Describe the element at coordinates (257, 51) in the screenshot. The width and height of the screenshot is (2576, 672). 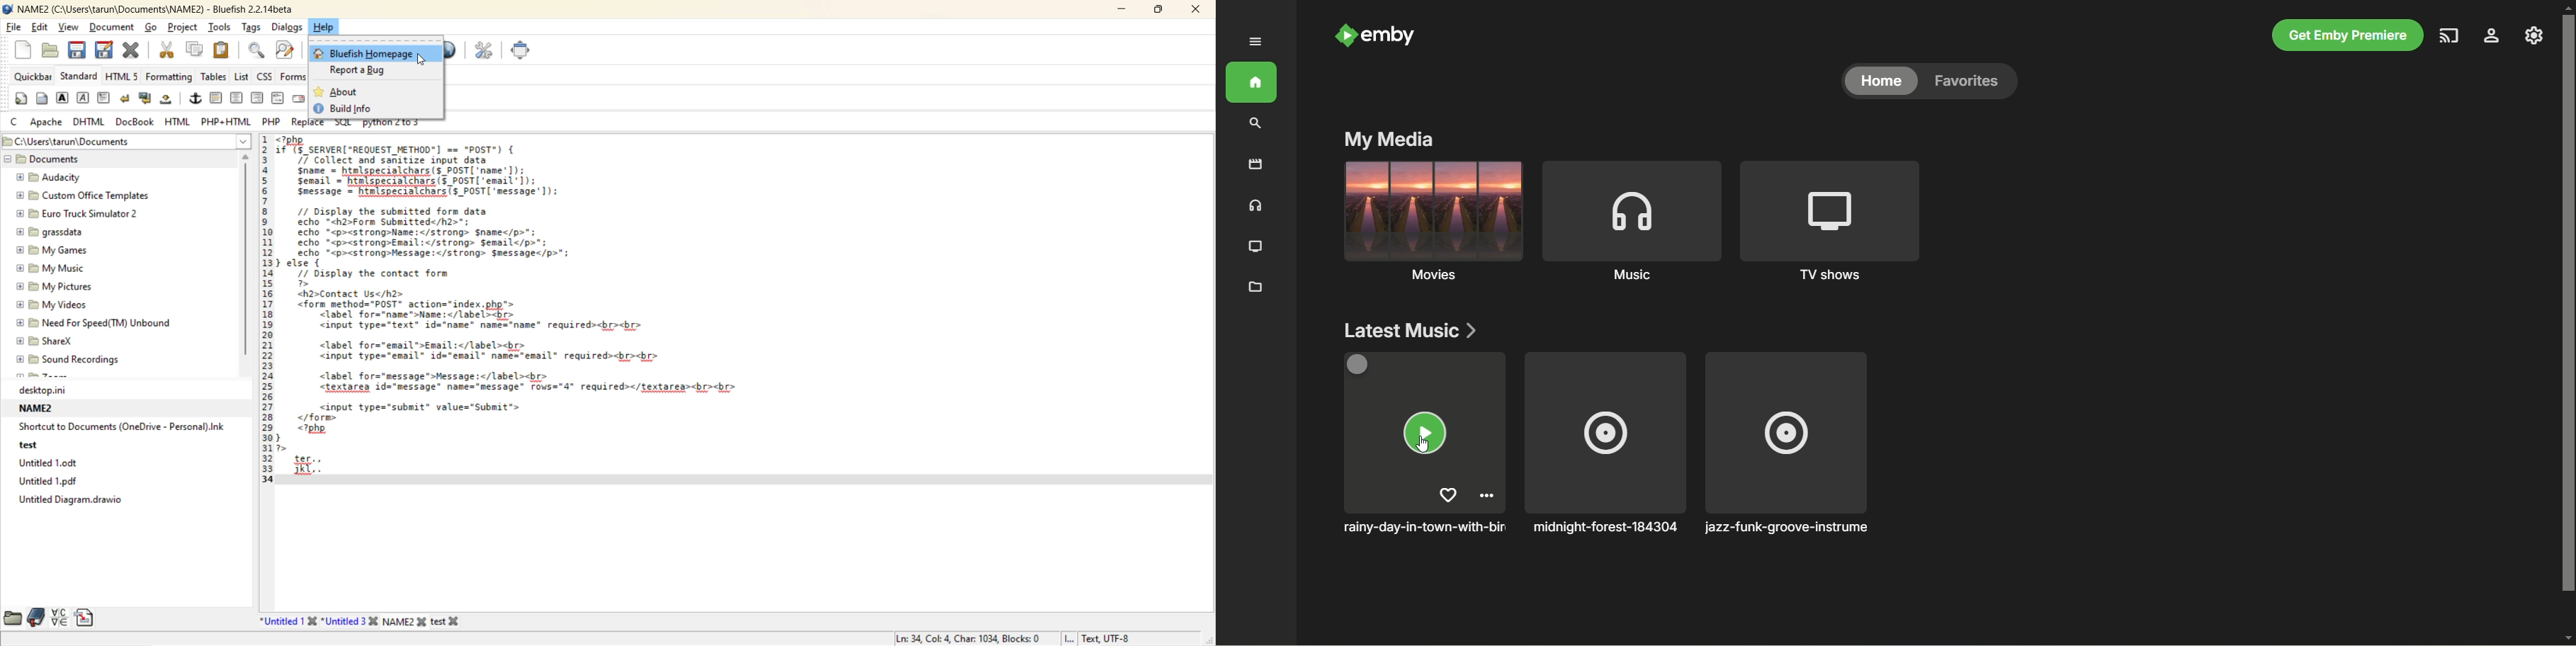
I see `find` at that location.